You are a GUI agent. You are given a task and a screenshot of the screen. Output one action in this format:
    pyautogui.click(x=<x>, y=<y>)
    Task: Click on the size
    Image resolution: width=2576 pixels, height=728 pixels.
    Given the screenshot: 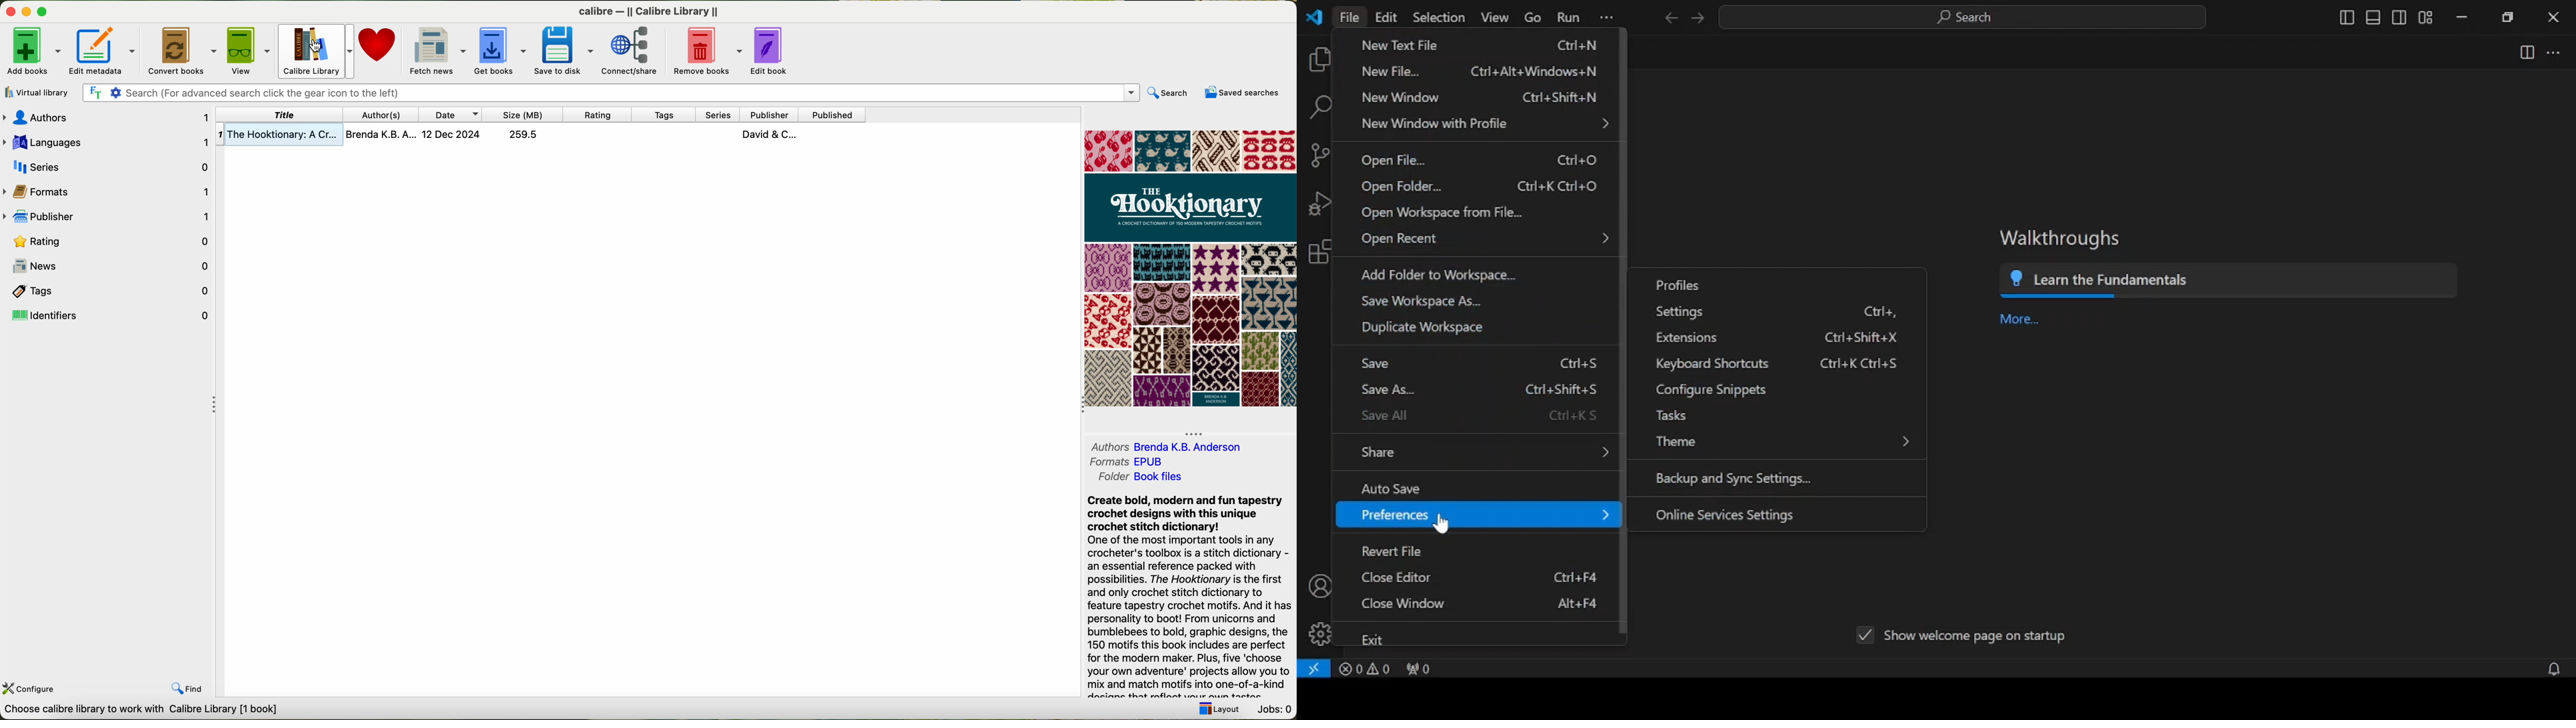 What is the action you would take?
    pyautogui.click(x=528, y=113)
    